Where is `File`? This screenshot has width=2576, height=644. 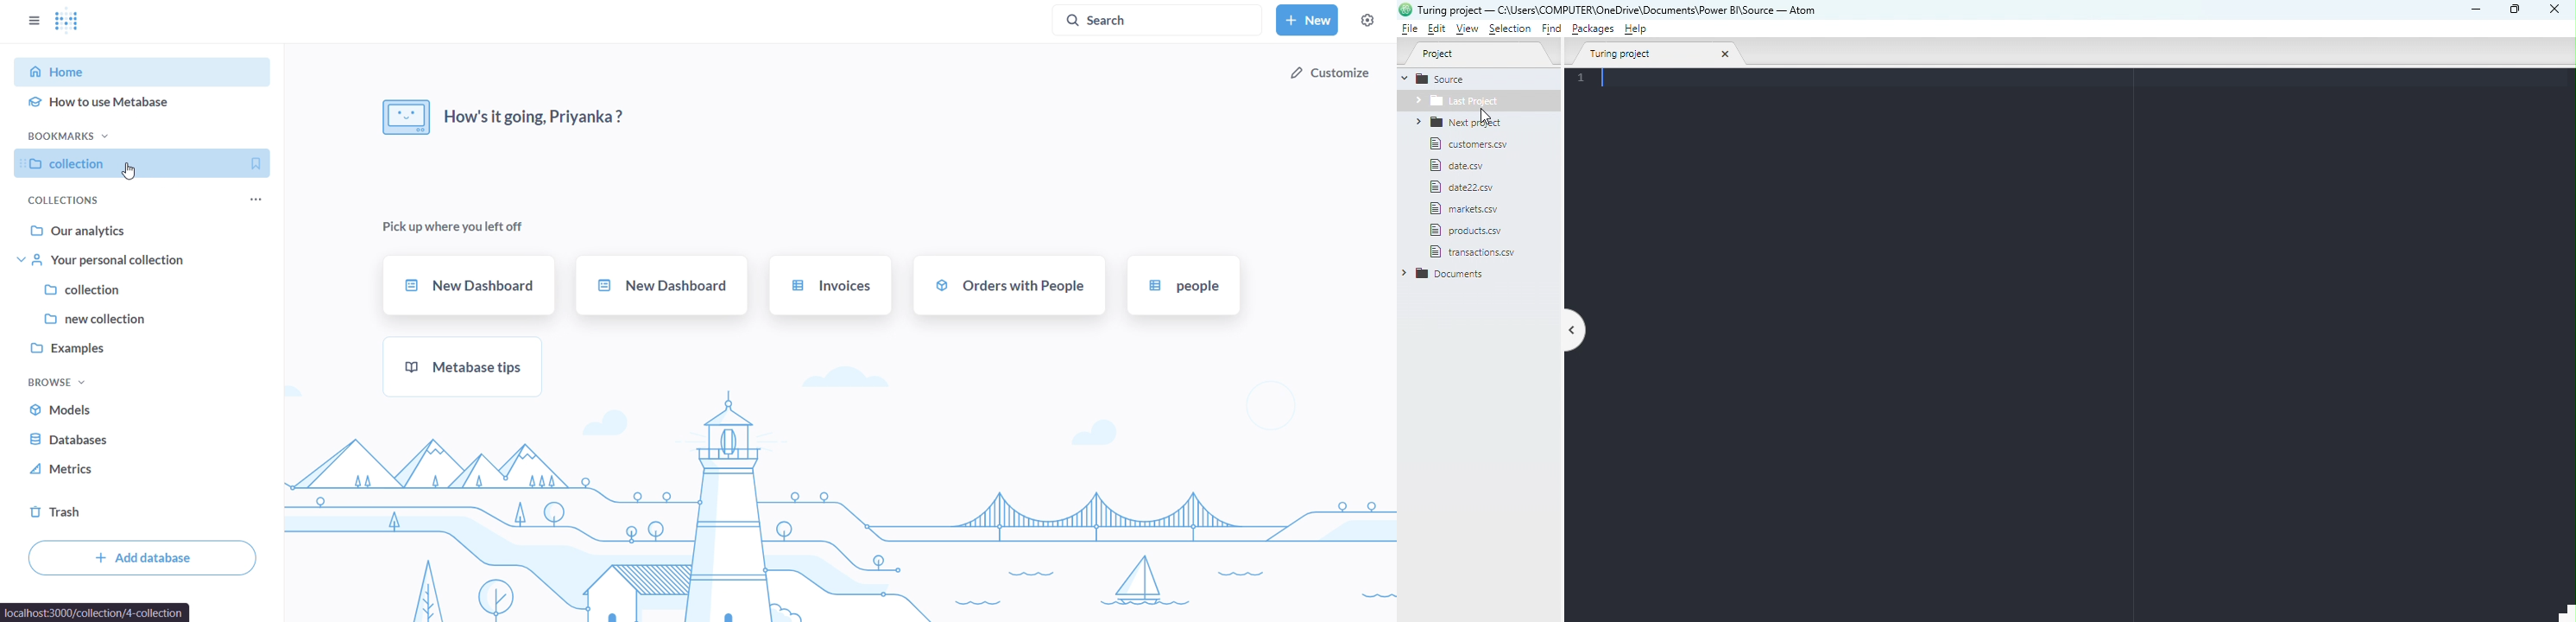 File is located at coordinates (1461, 167).